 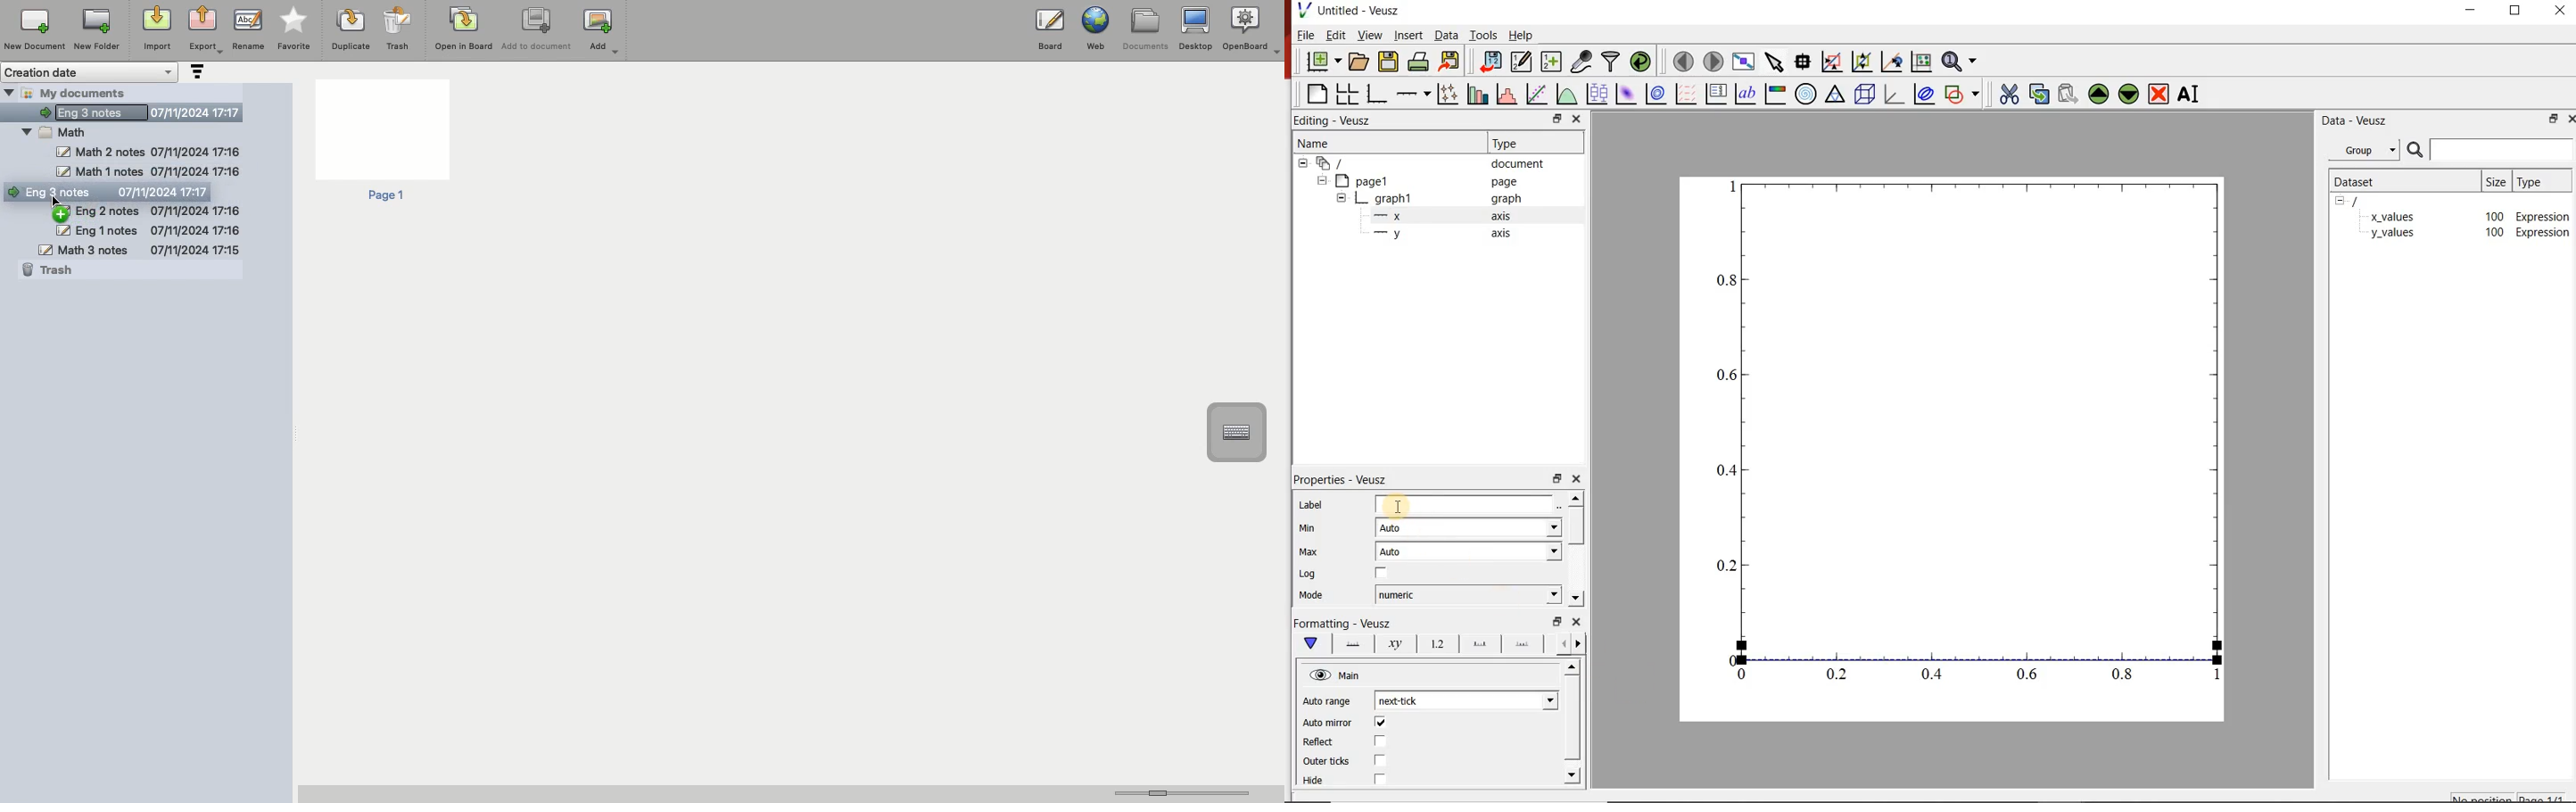 What do you see at coordinates (2501, 149) in the screenshot?
I see `input search` at bounding box center [2501, 149].